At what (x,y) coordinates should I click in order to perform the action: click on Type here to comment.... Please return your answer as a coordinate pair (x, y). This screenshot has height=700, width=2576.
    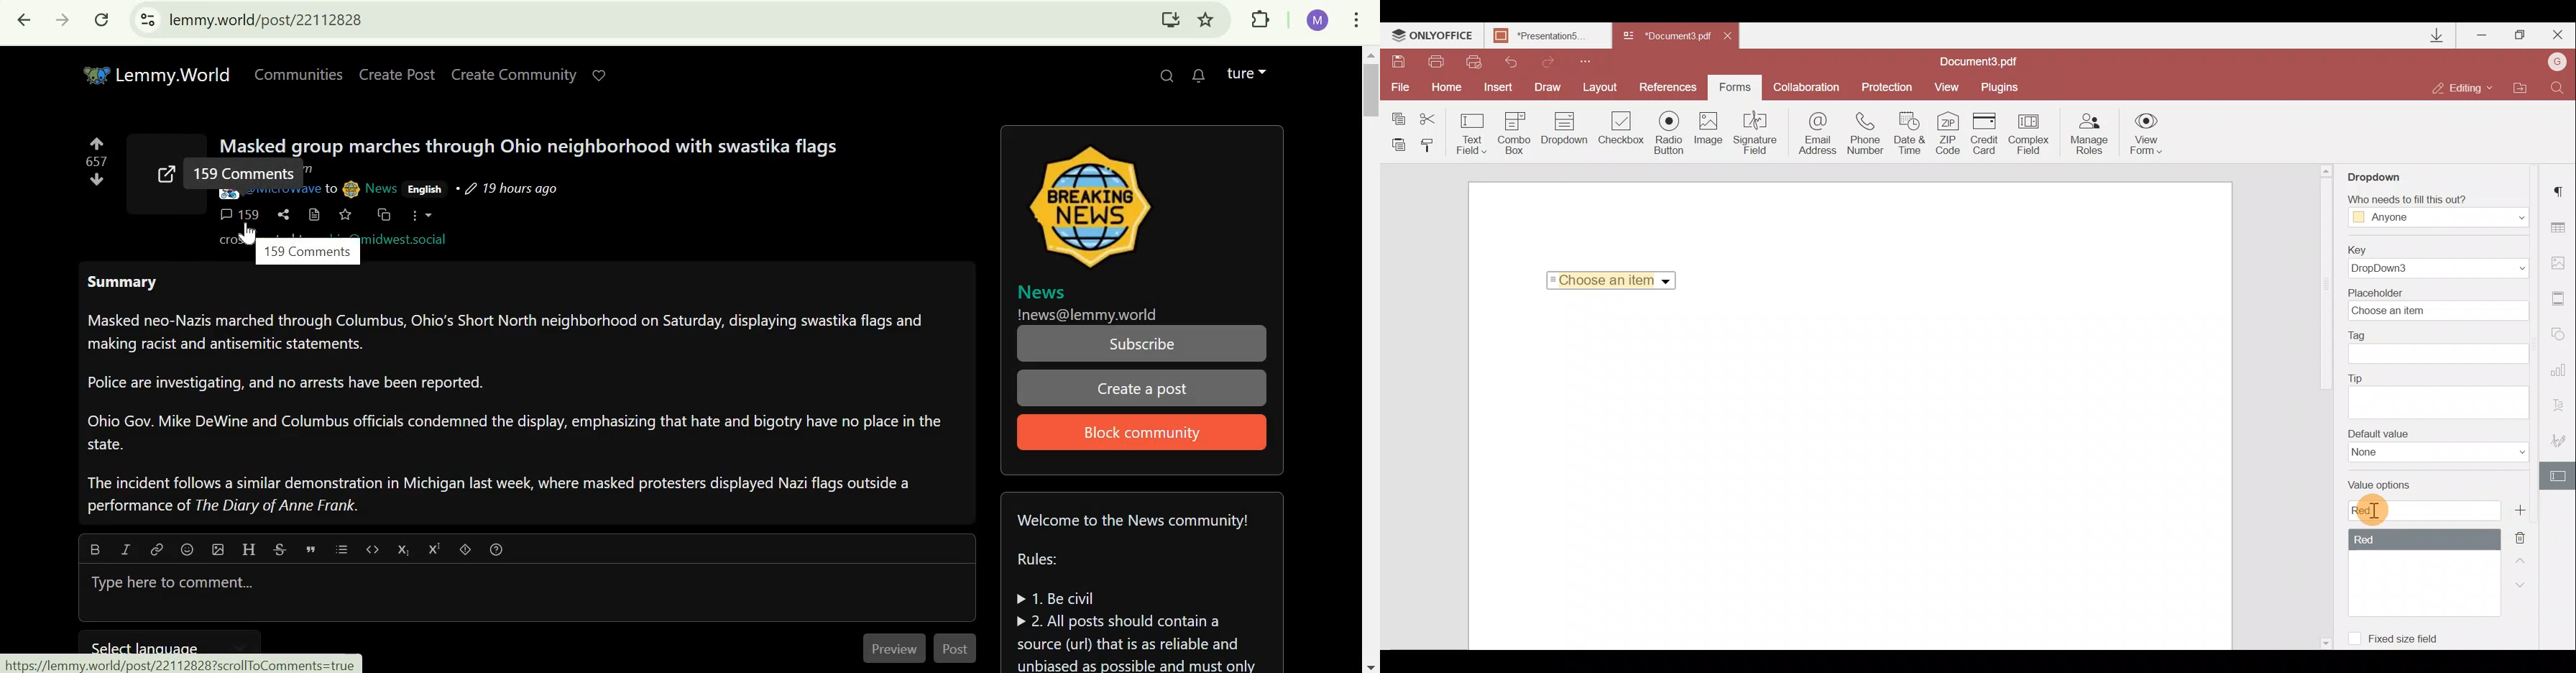
    Looking at the image, I should click on (165, 583).